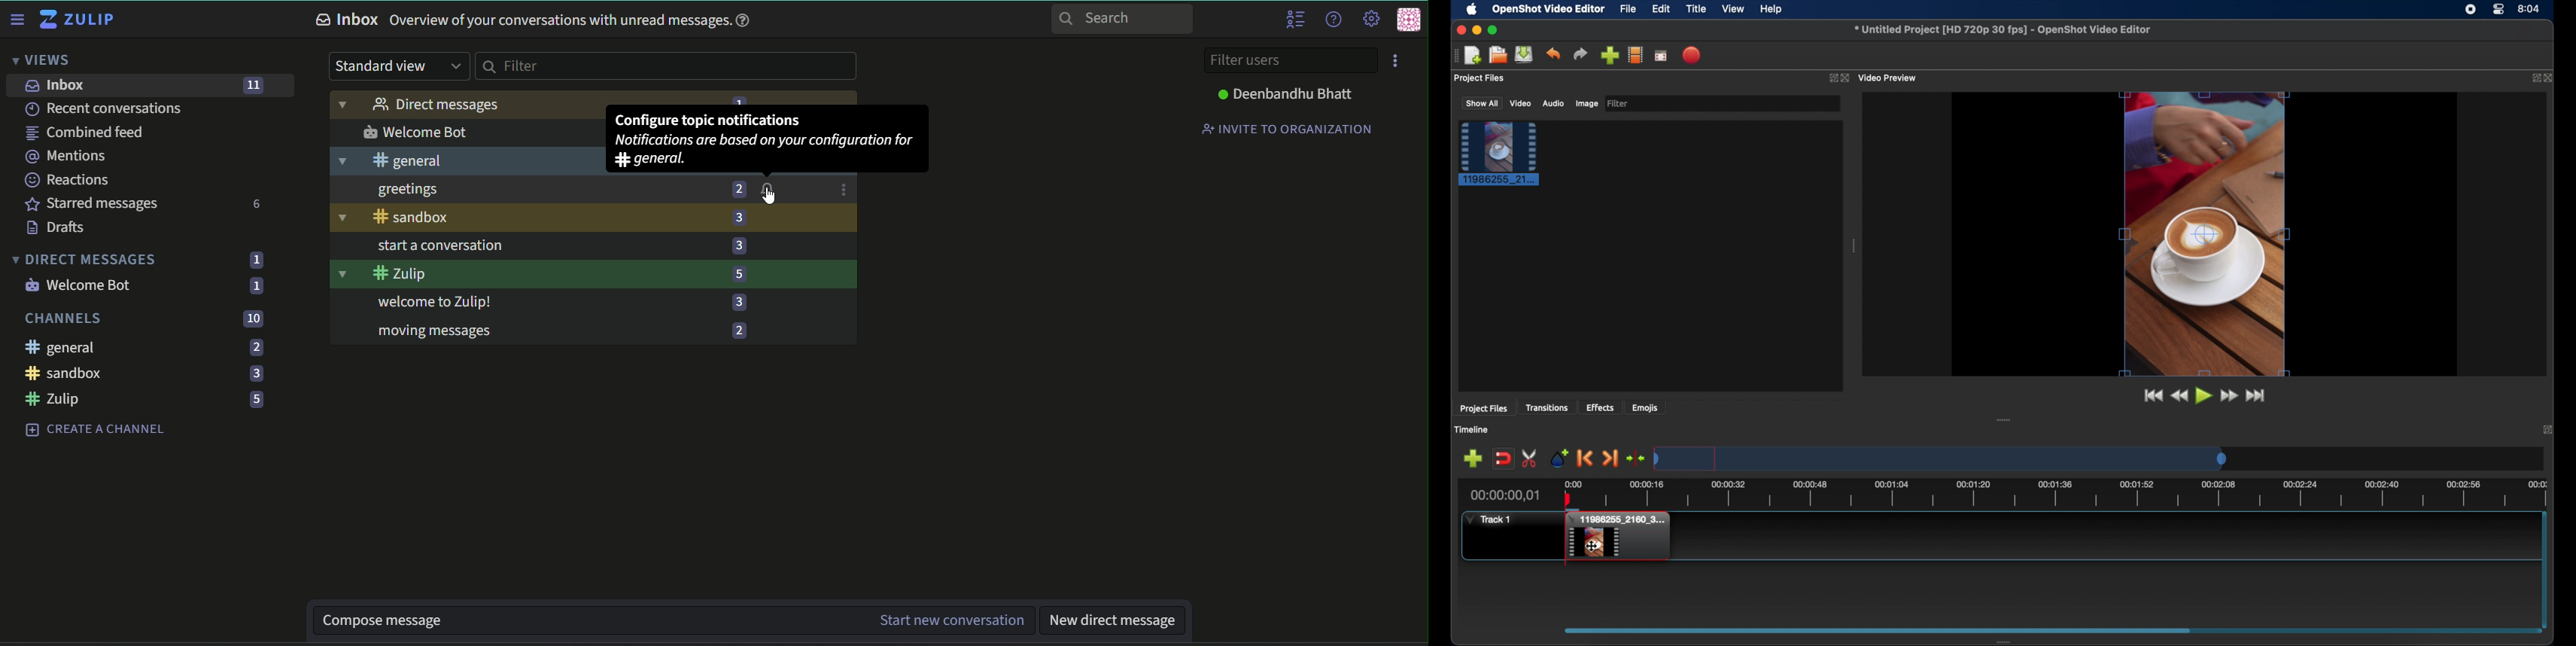 The height and width of the screenshot is (672, 2576). Describe the element at coordinates (537, 21) in the screenshot. I see `Inbox overview of your conversation with unread messages` at that location.